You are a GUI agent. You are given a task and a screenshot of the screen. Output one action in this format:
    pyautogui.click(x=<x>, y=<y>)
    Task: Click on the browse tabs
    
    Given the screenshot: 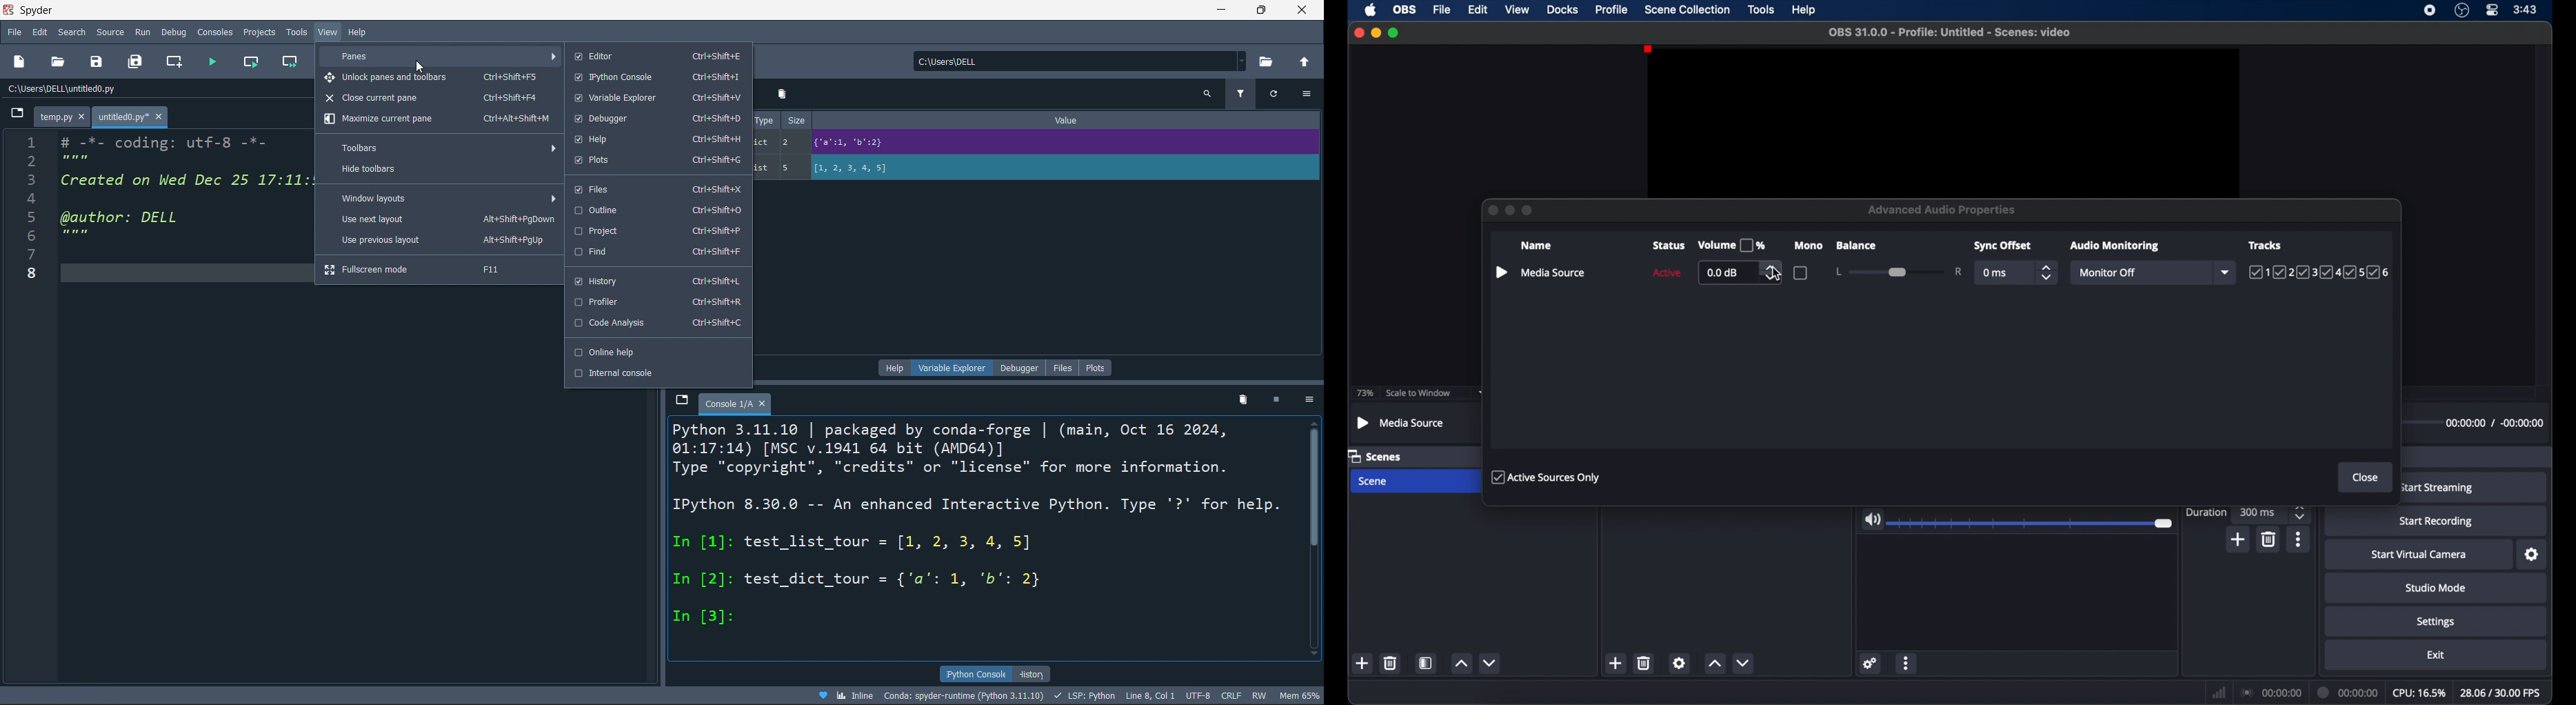 What is the action you would take?
    pyautogui.click(x=681, y=404)
    